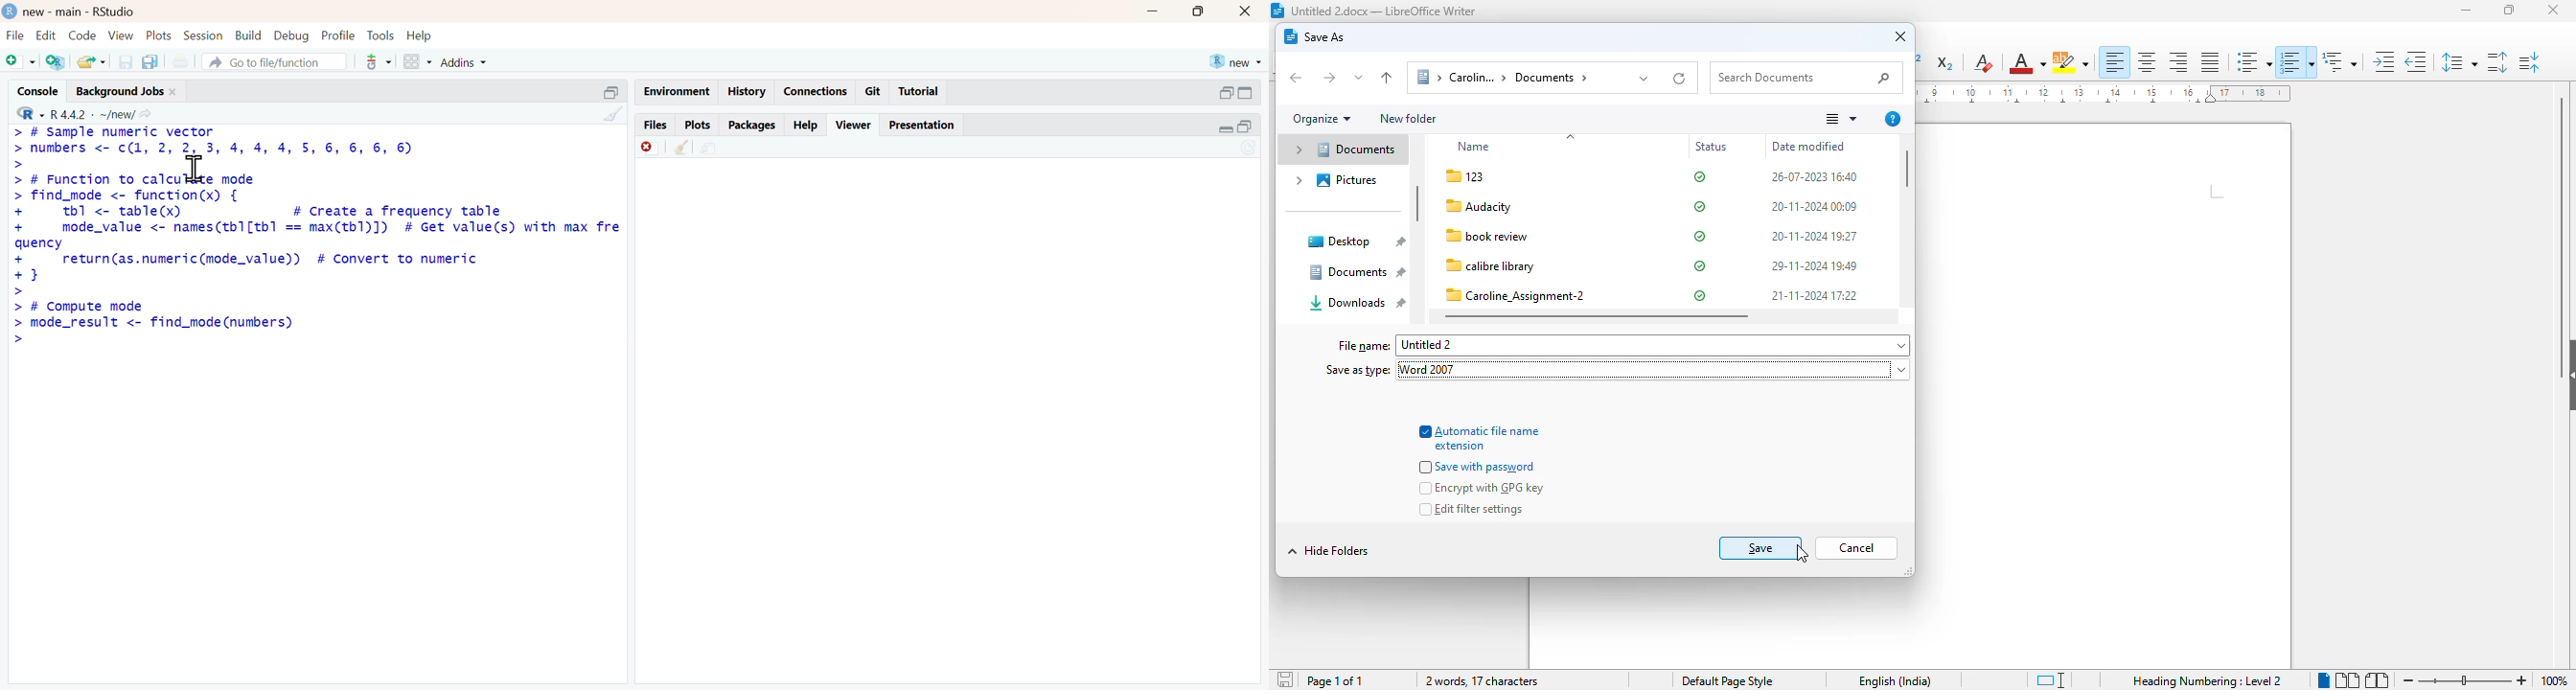 This screenshot has width=2576, height=700. I want to click on logo, so click(11, 11).